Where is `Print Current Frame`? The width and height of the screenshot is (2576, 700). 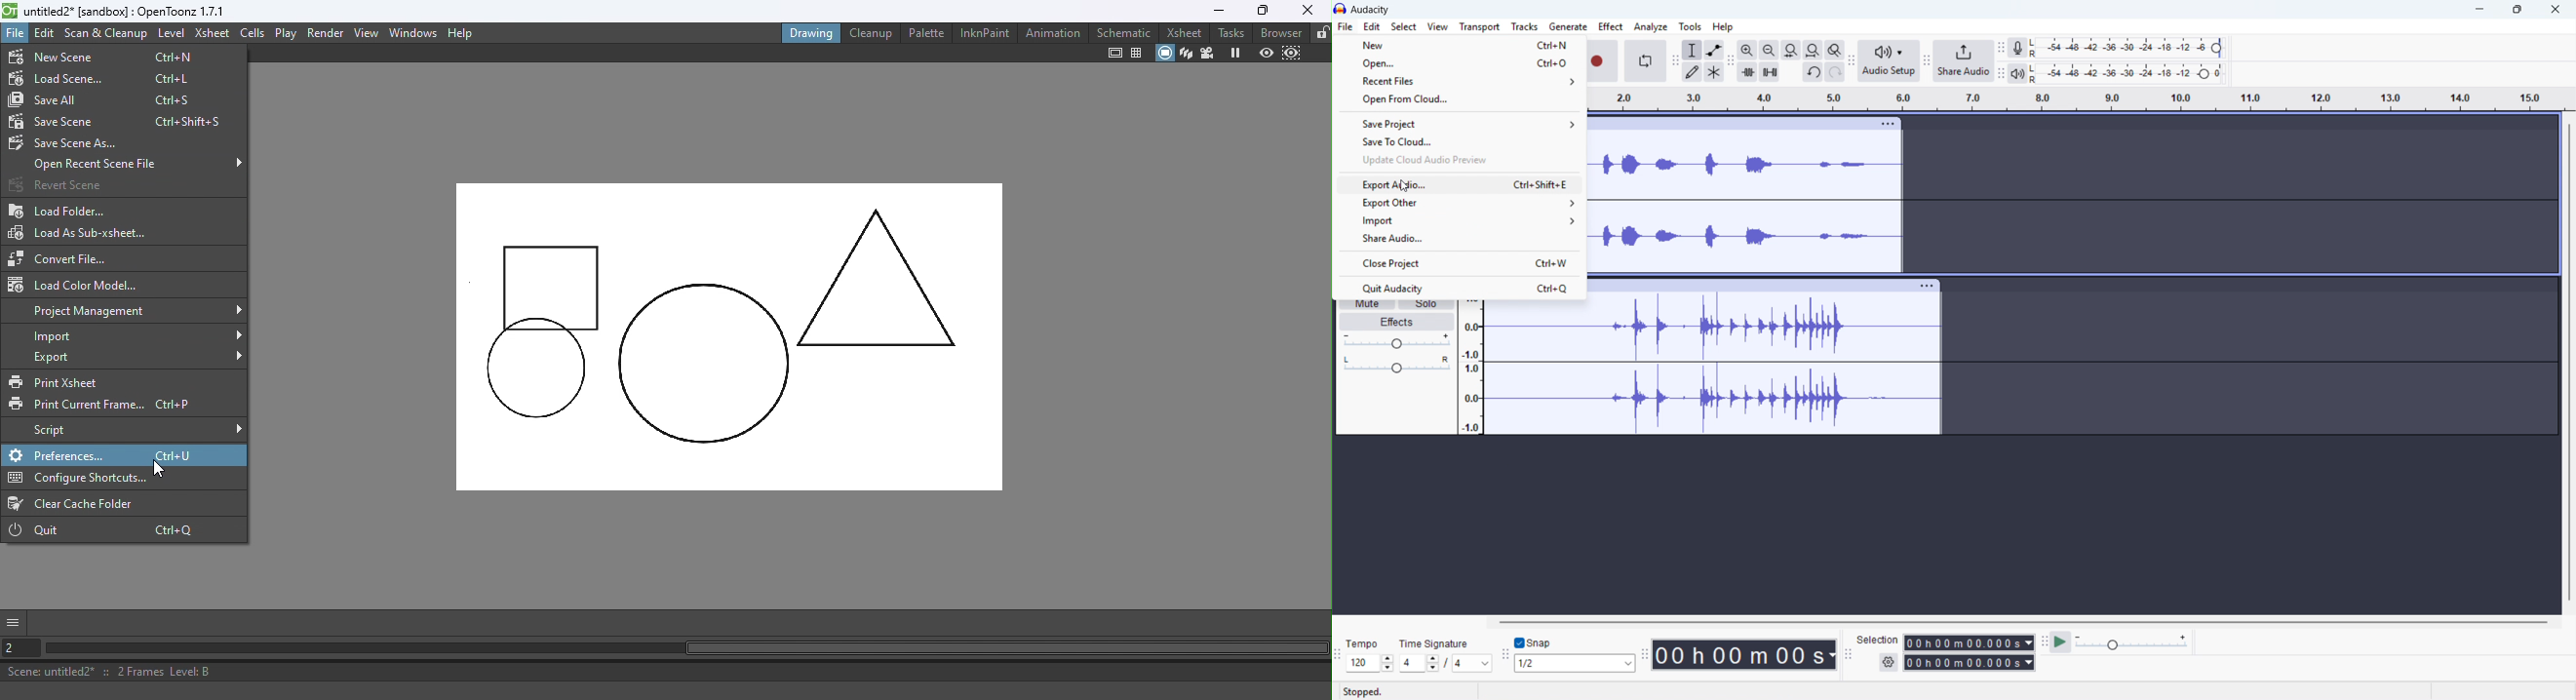 Print Current Frame is located at coordinates (105, 406).